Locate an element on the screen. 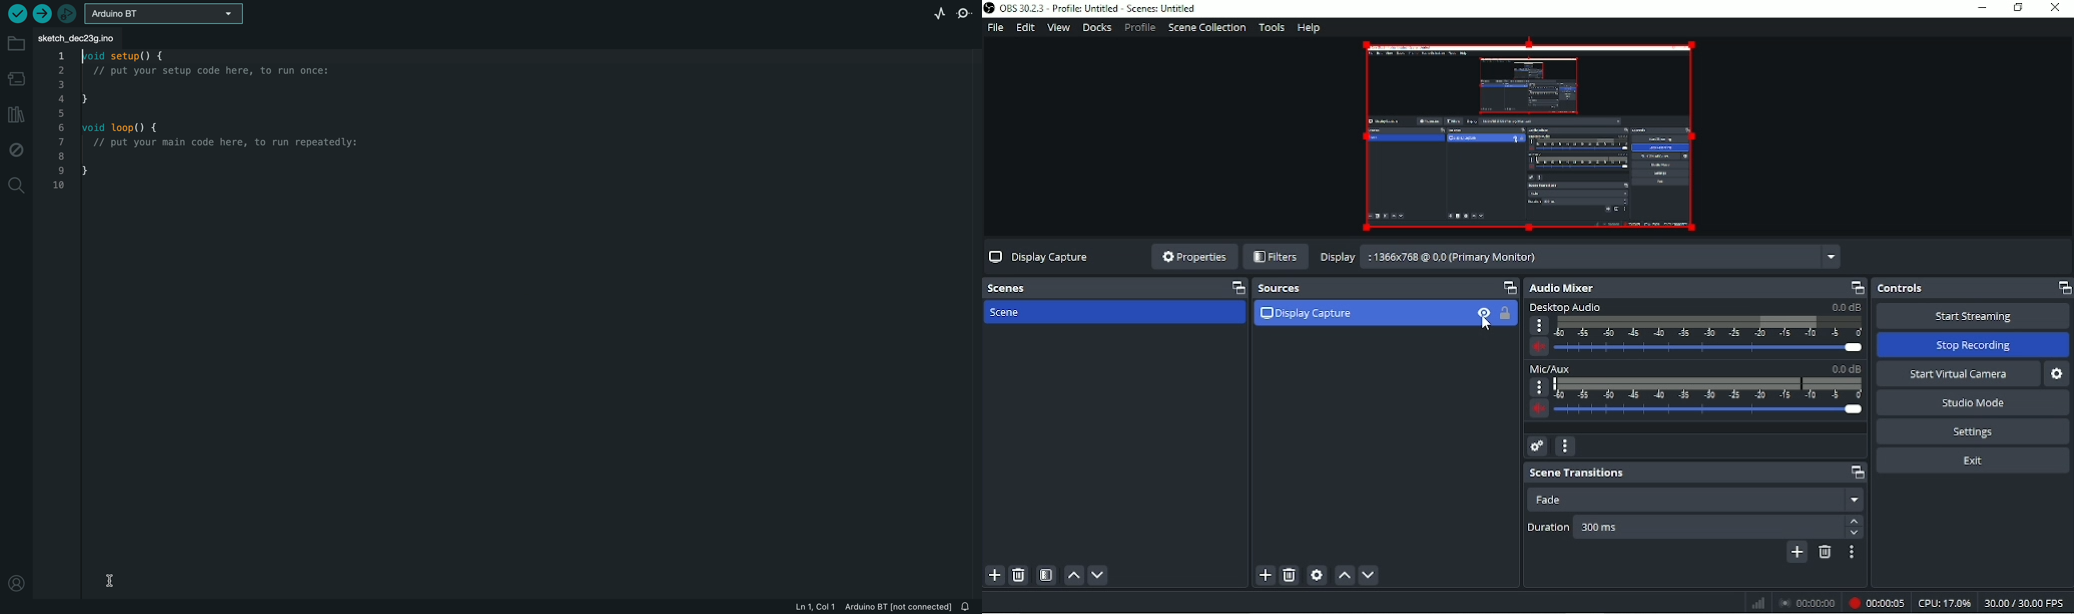 The height and width of the screenshot is (616, 2100). Restore down is located at coordinates (2017, 8).